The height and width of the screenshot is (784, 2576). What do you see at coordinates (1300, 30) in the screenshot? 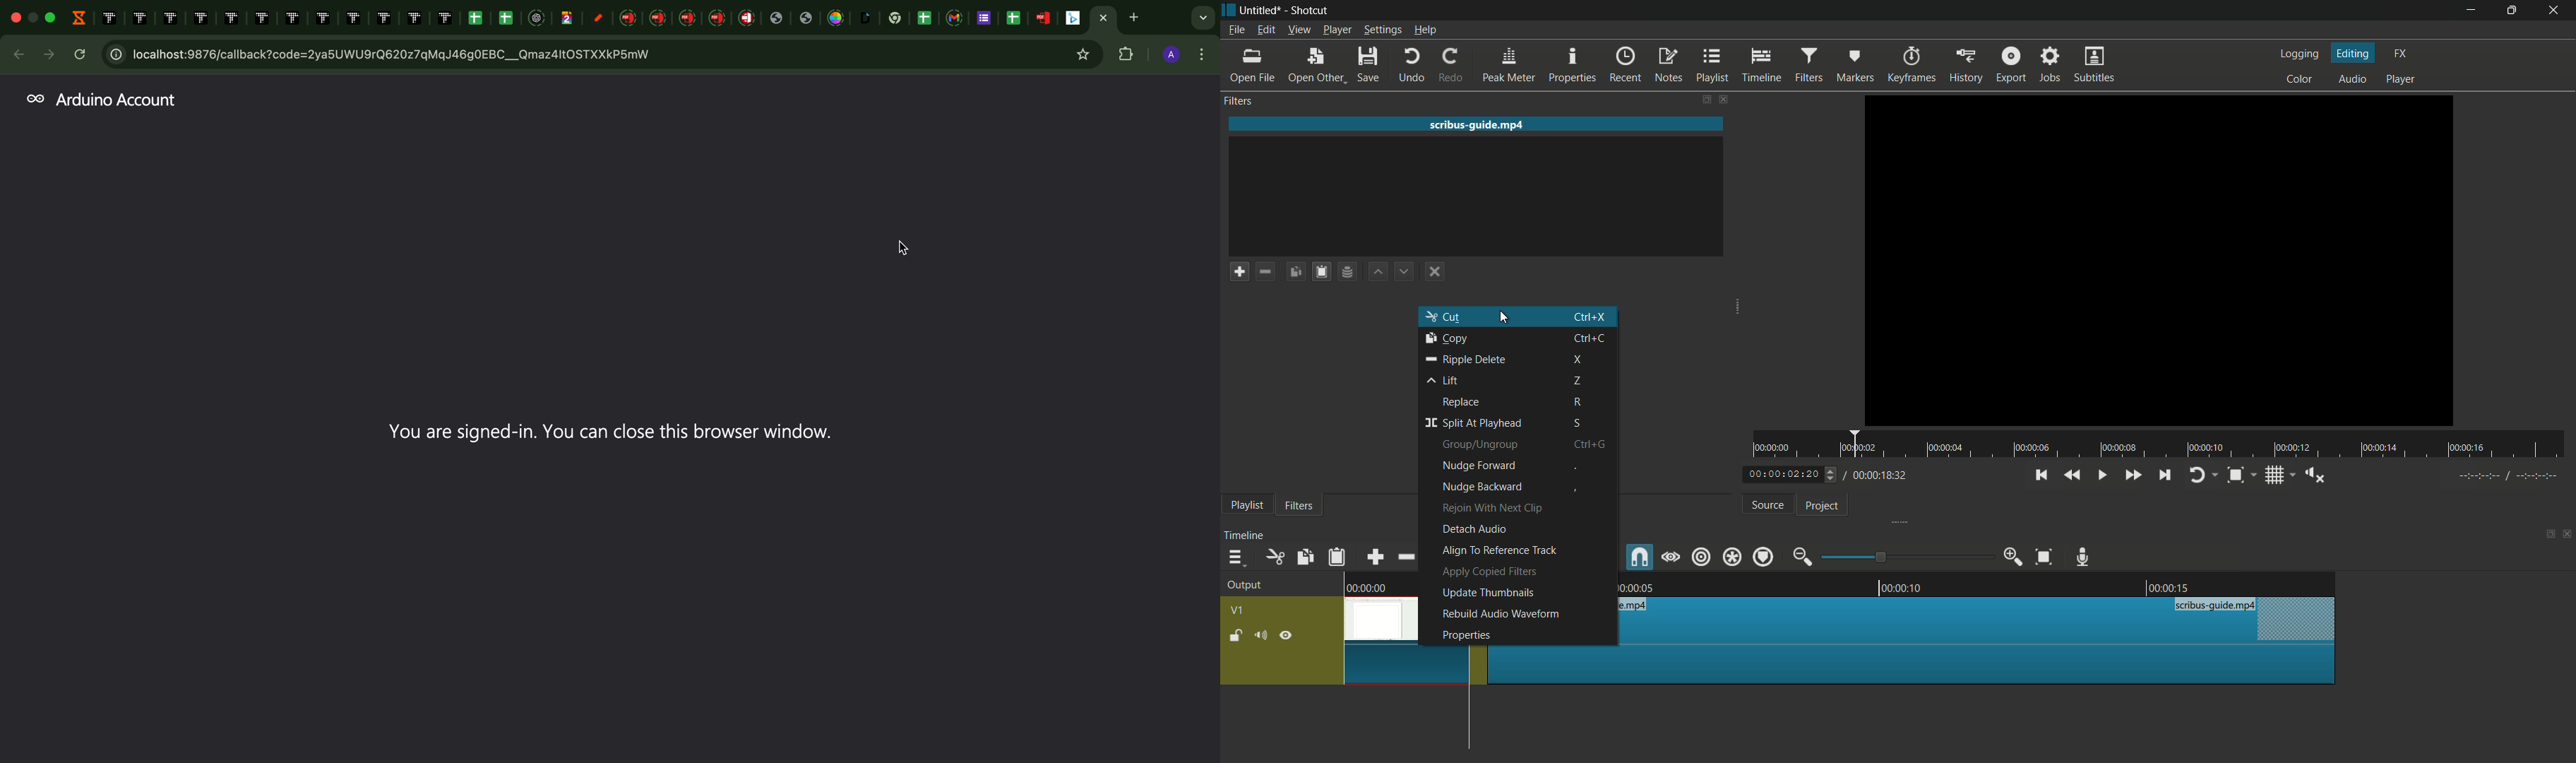
I see `view menu` at bounding box center [1300, 30].